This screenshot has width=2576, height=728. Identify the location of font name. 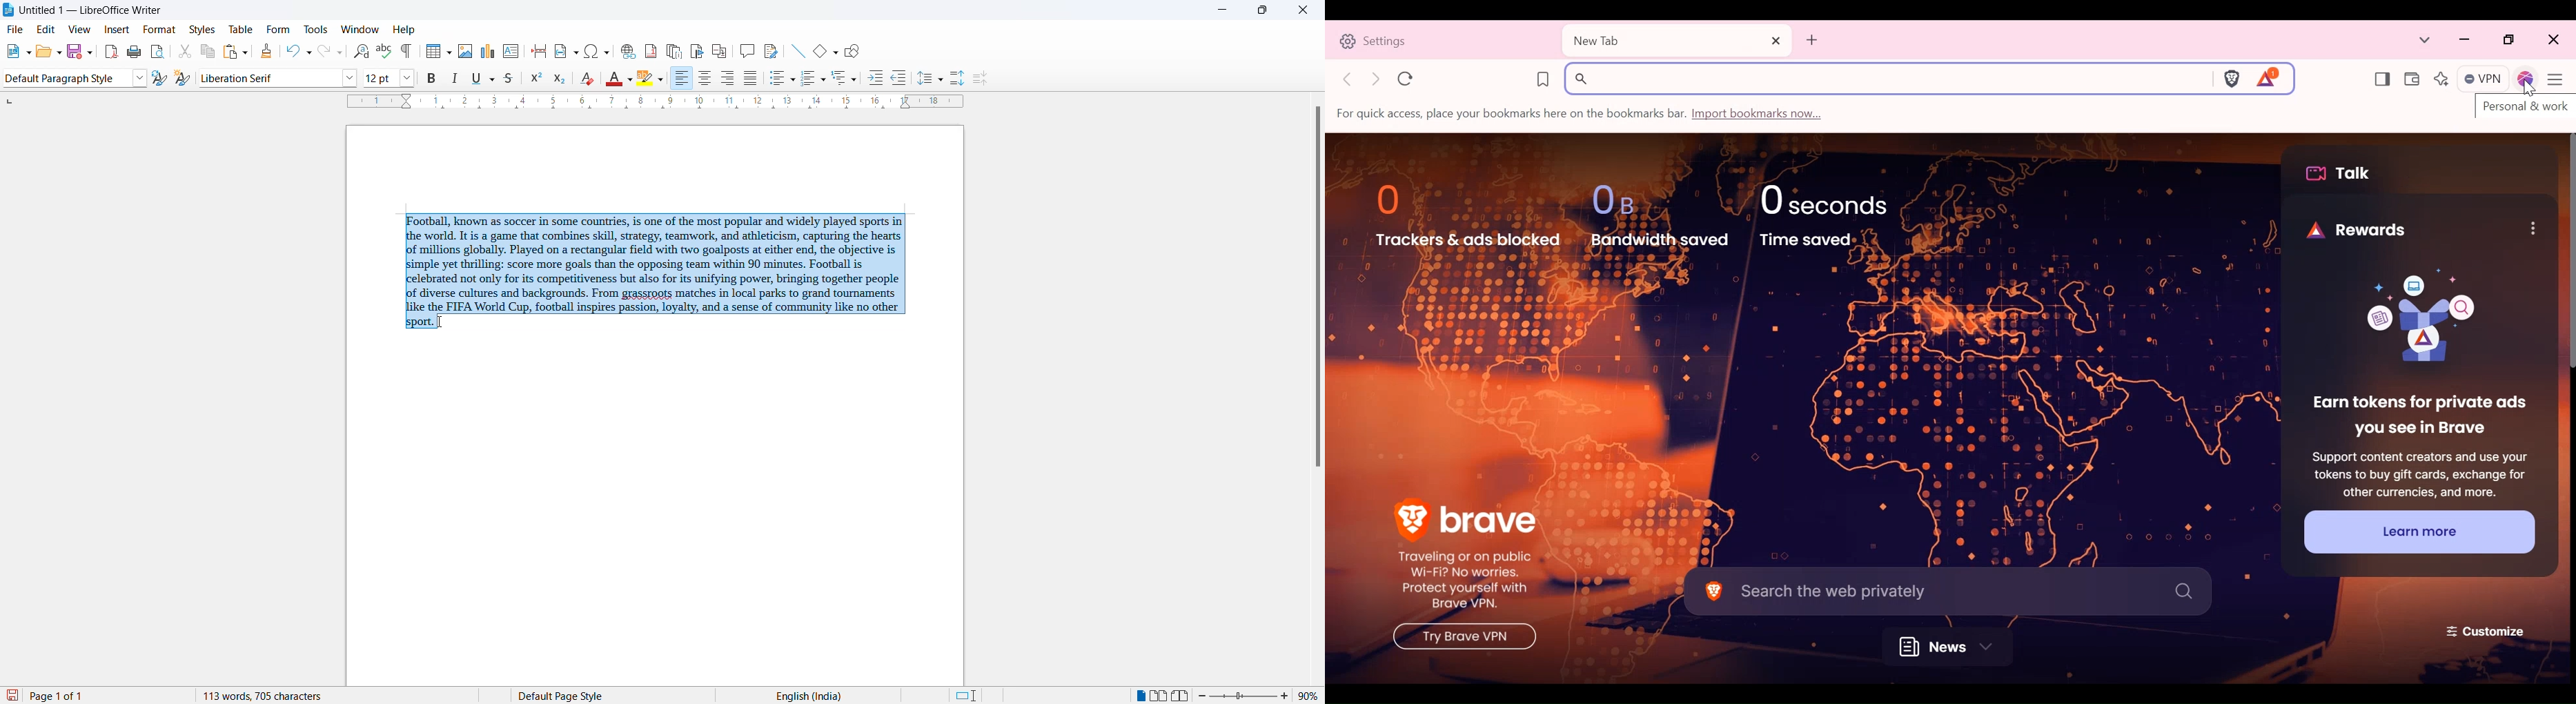
(268, 77).